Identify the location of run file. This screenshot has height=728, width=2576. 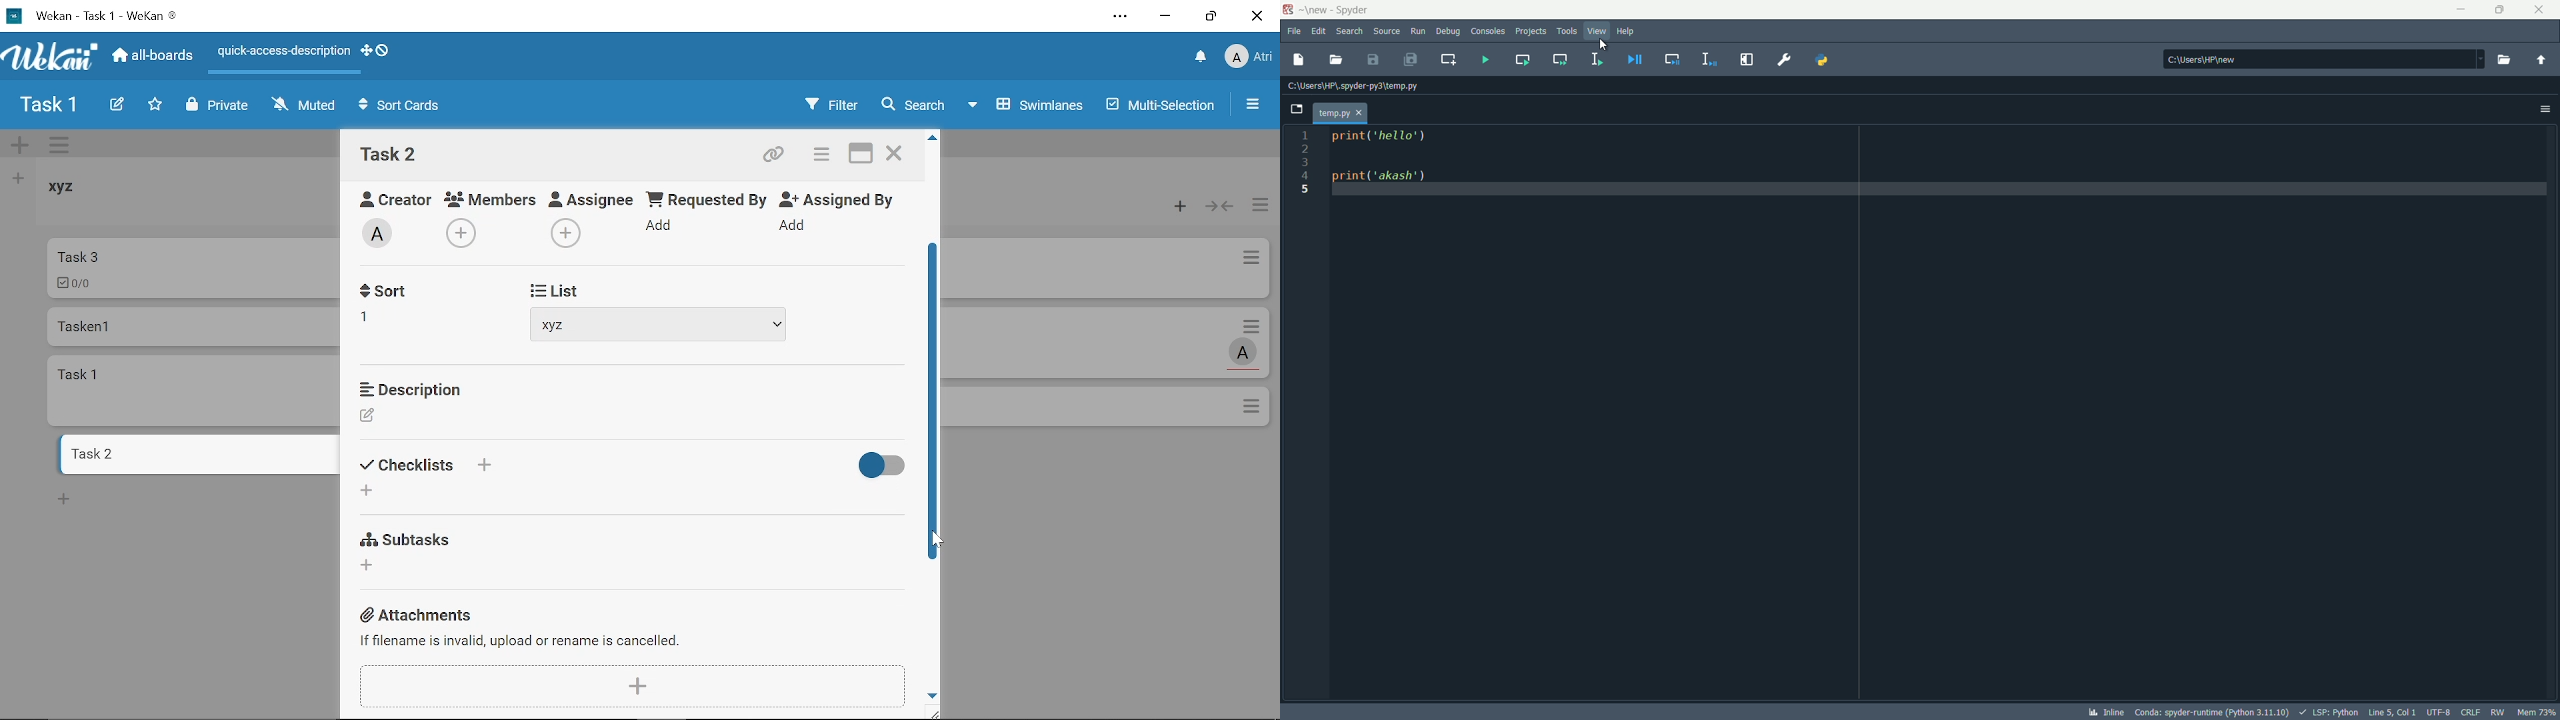
(1483, 57).